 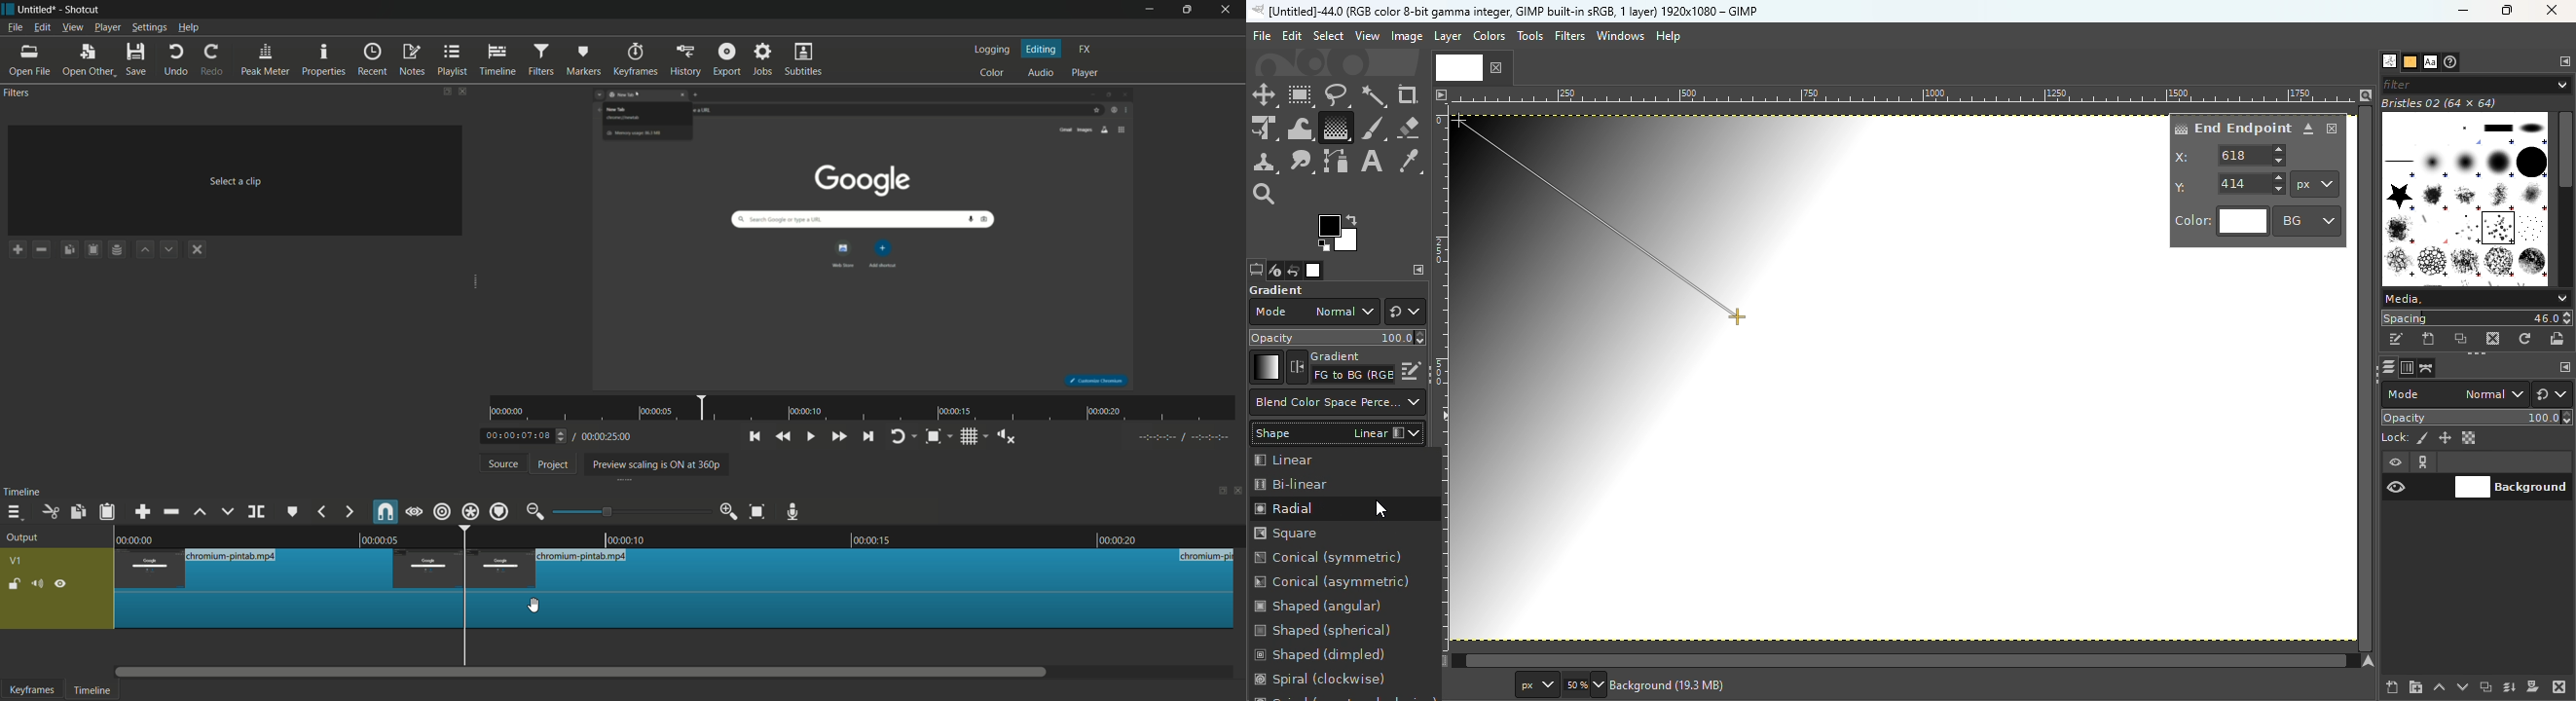 What do you see at coordinates (94, 249) in the screenshot?
I see `paste filters` at bounding box center [94, 249].